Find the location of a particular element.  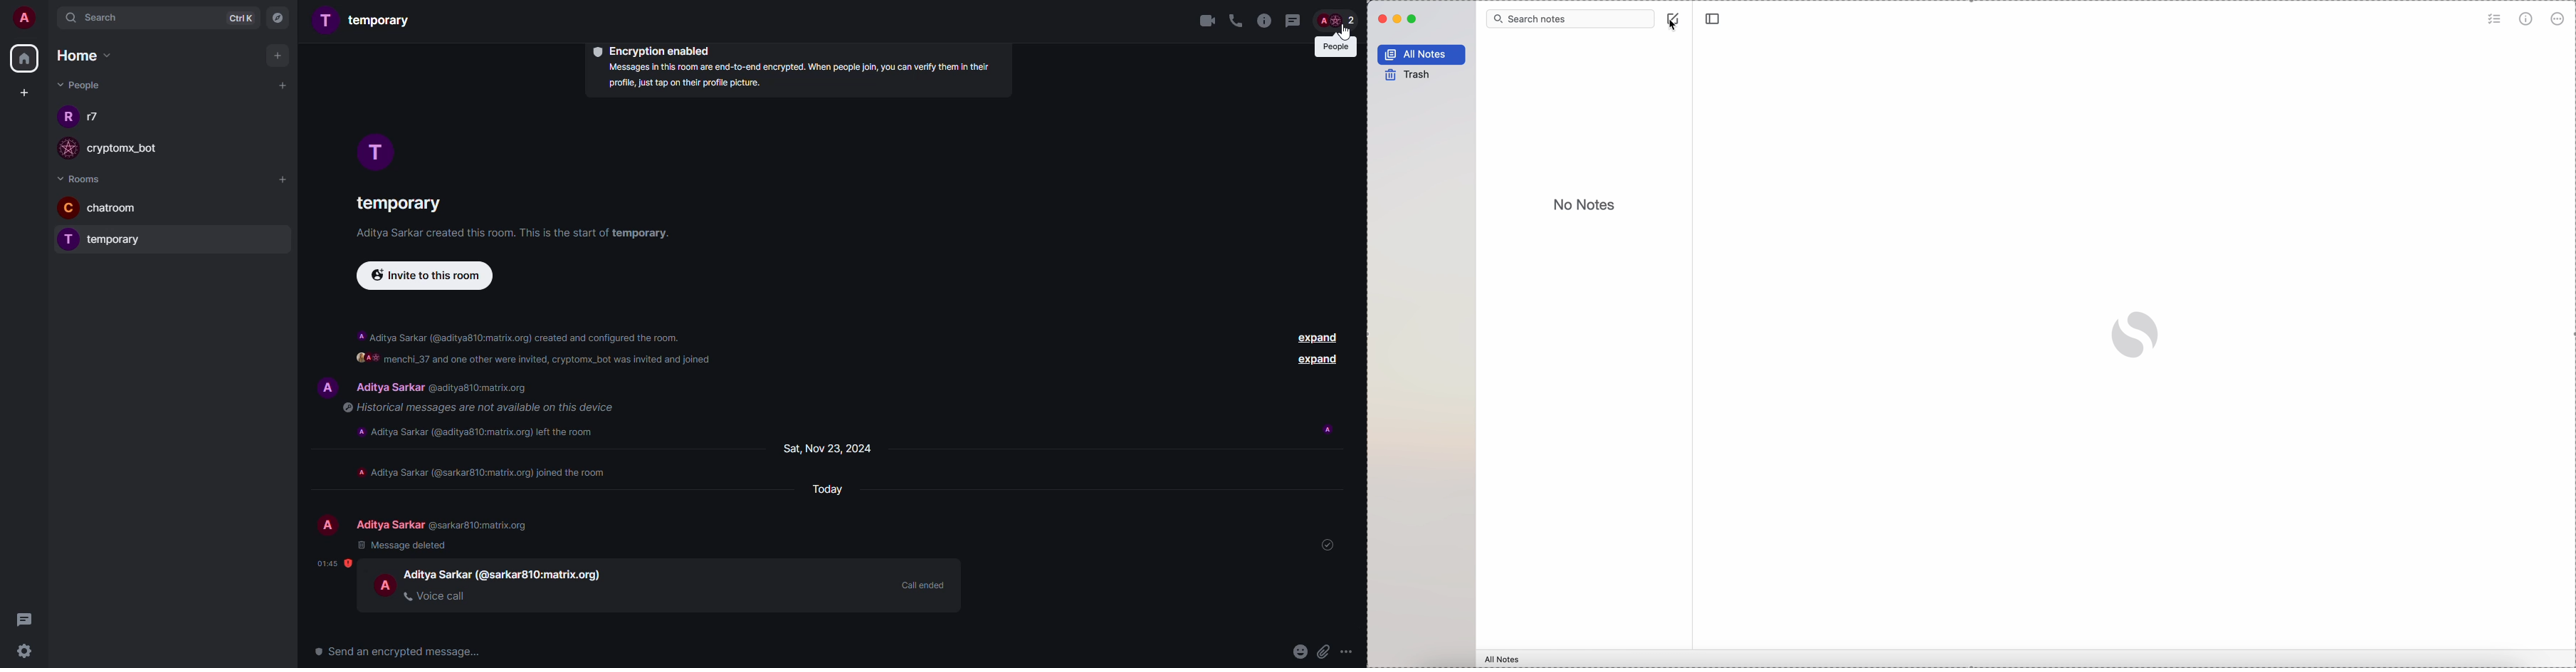

people is located at coordinates (505, 573).